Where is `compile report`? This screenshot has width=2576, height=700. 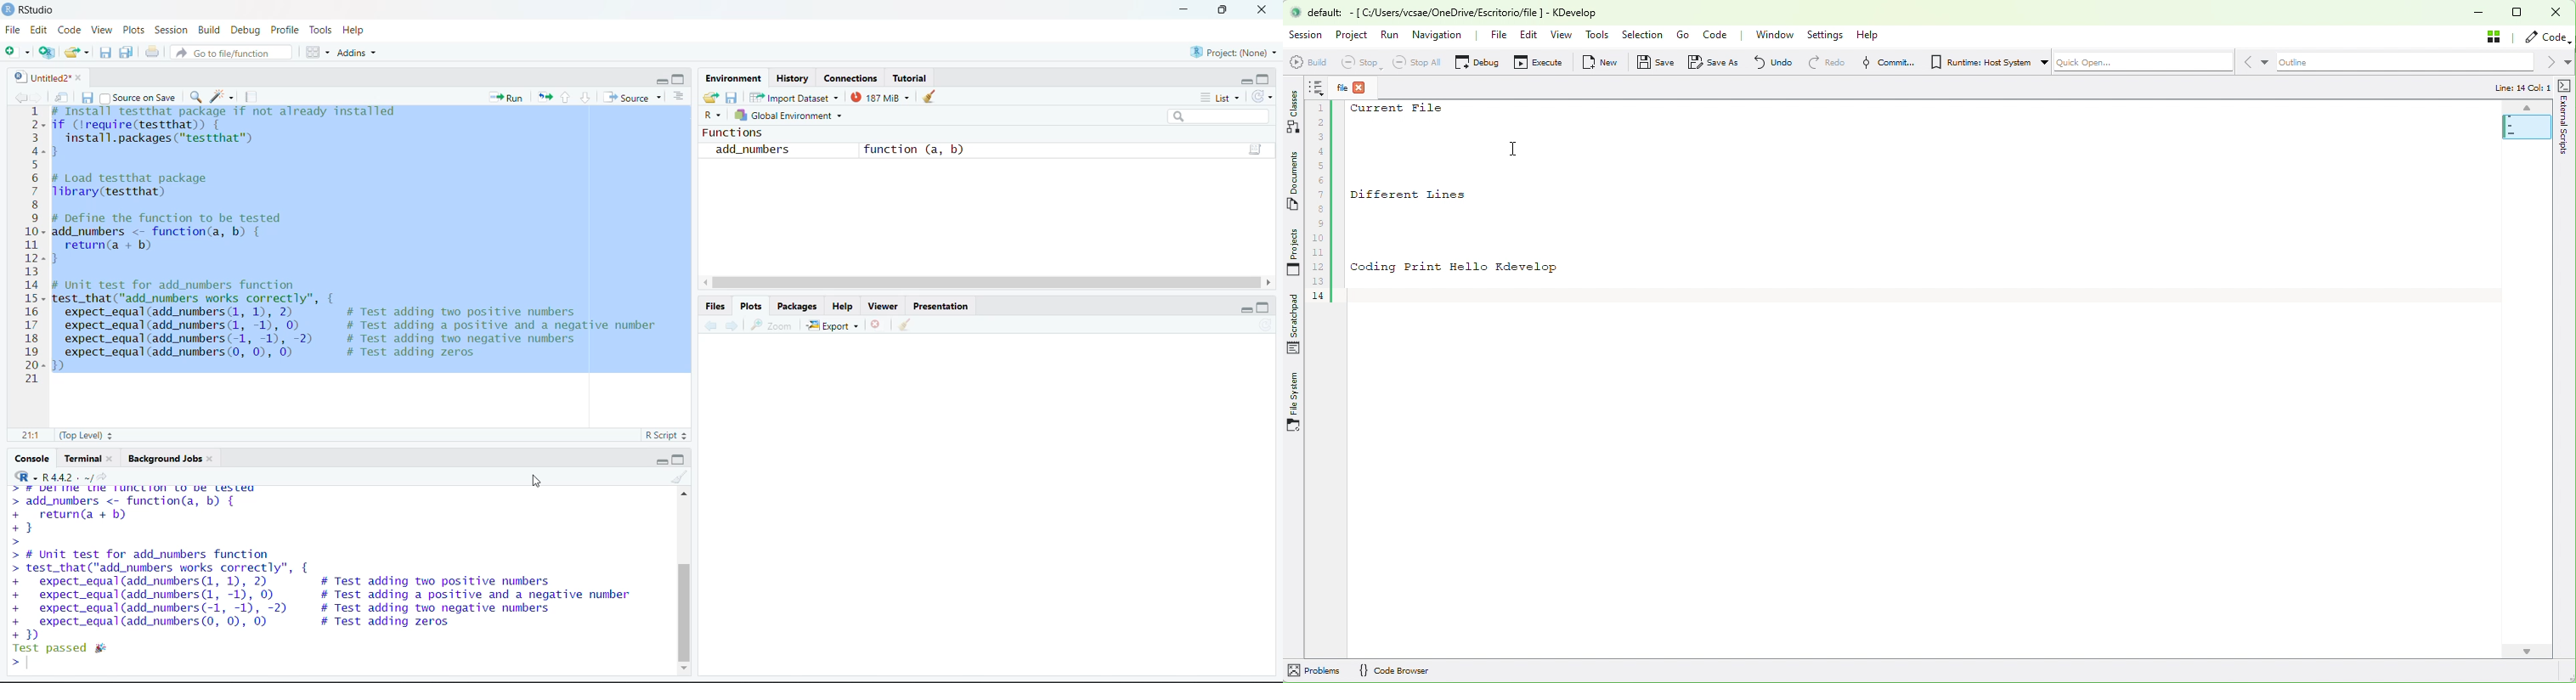 compile report is located at coordinates (249, 97).